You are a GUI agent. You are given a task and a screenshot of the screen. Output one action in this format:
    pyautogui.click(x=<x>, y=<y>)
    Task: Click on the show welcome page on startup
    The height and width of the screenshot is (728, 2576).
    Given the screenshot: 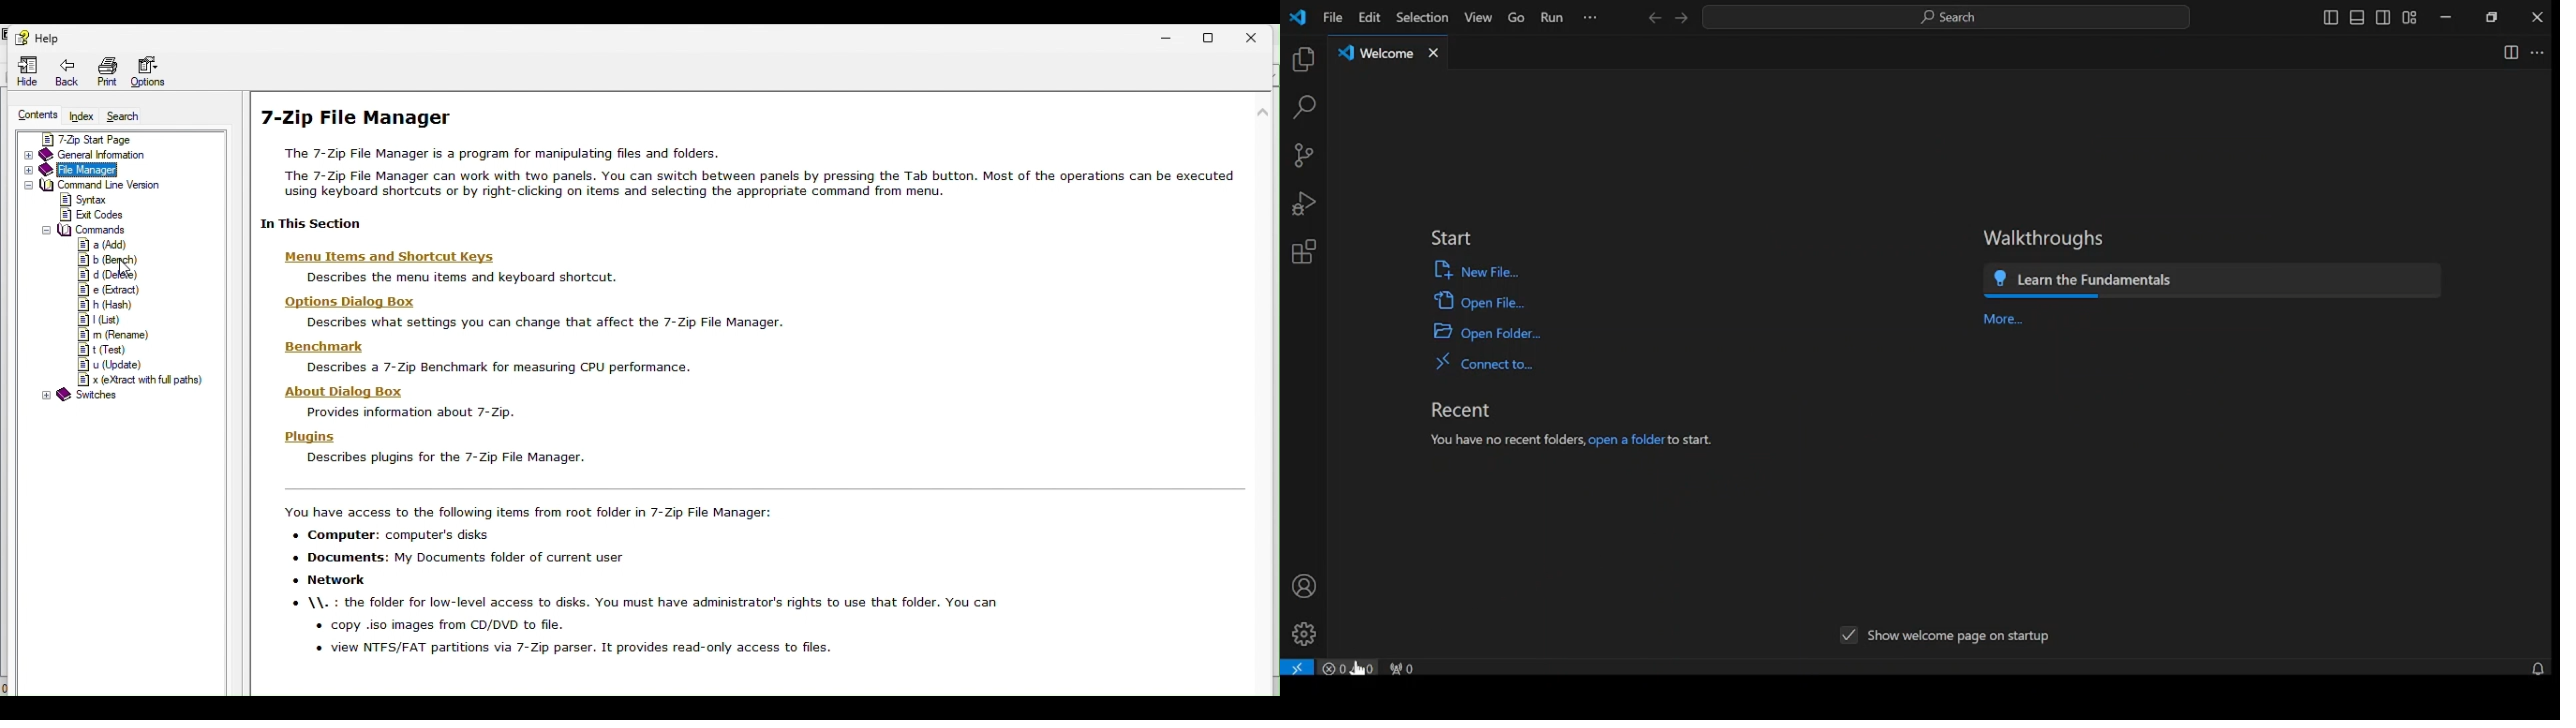 What is the action you would take?
    pyautogui.click(x=1979, y=636)
    